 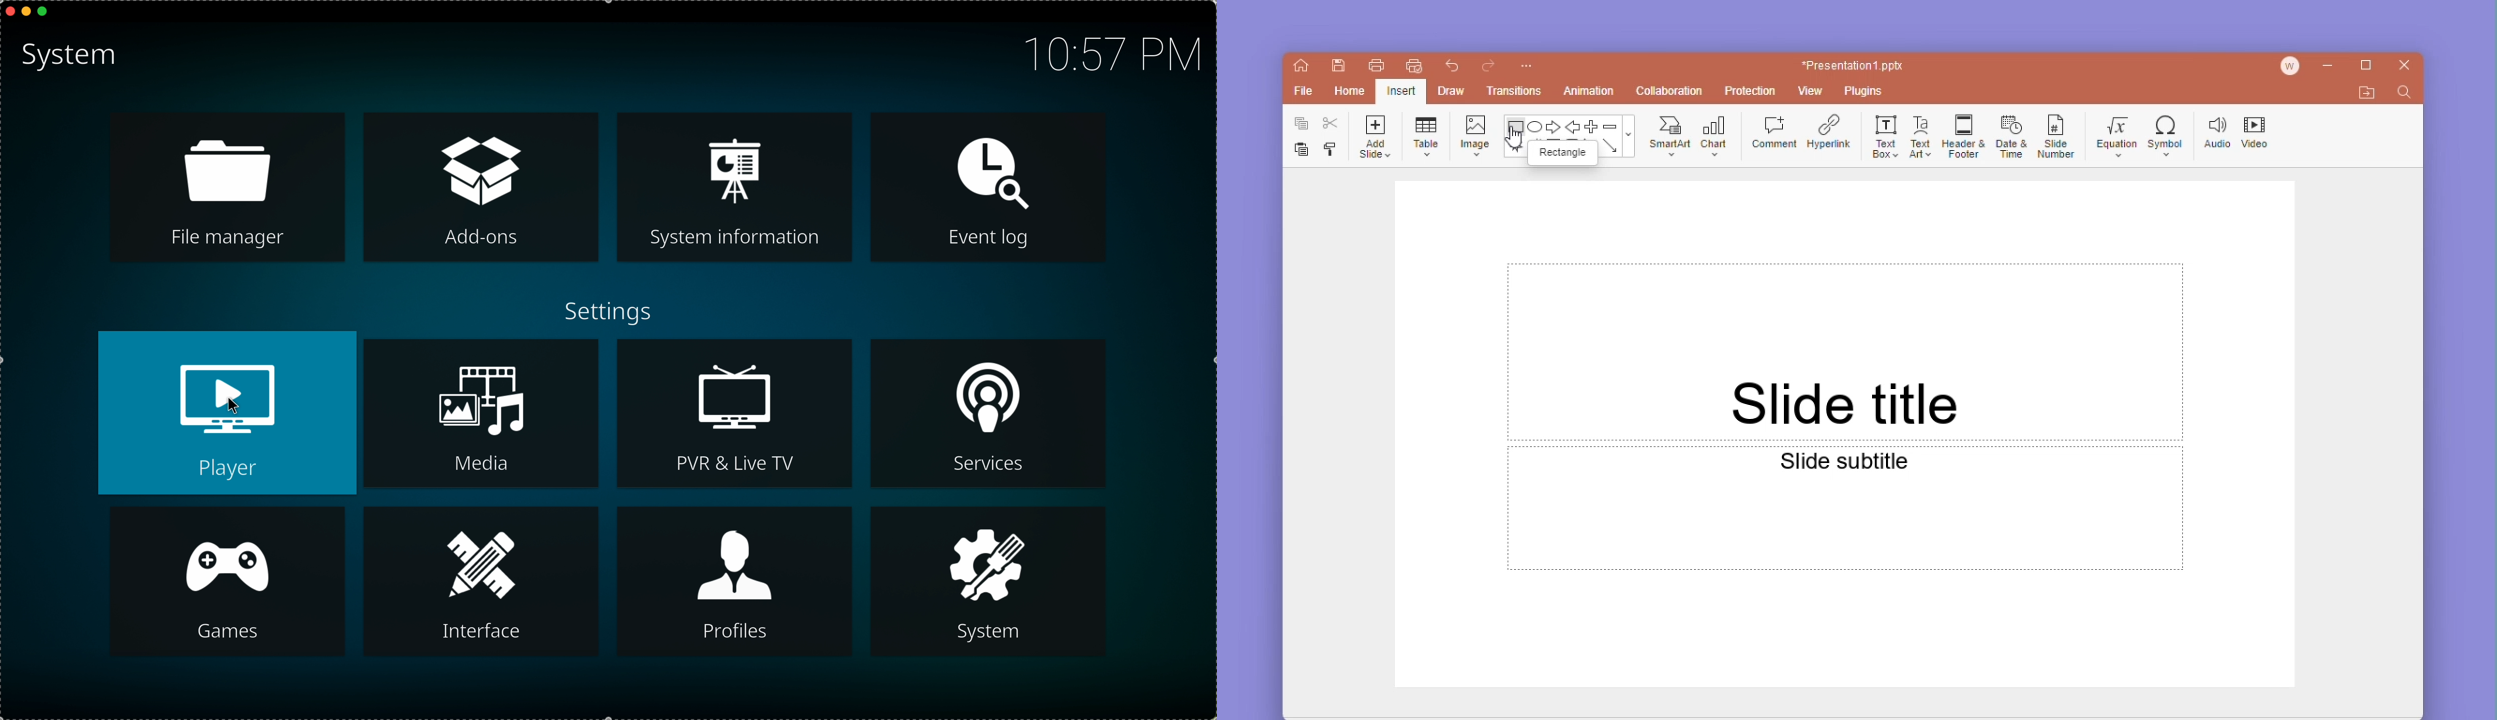 I want to click on games, so click(x=229, y=581).